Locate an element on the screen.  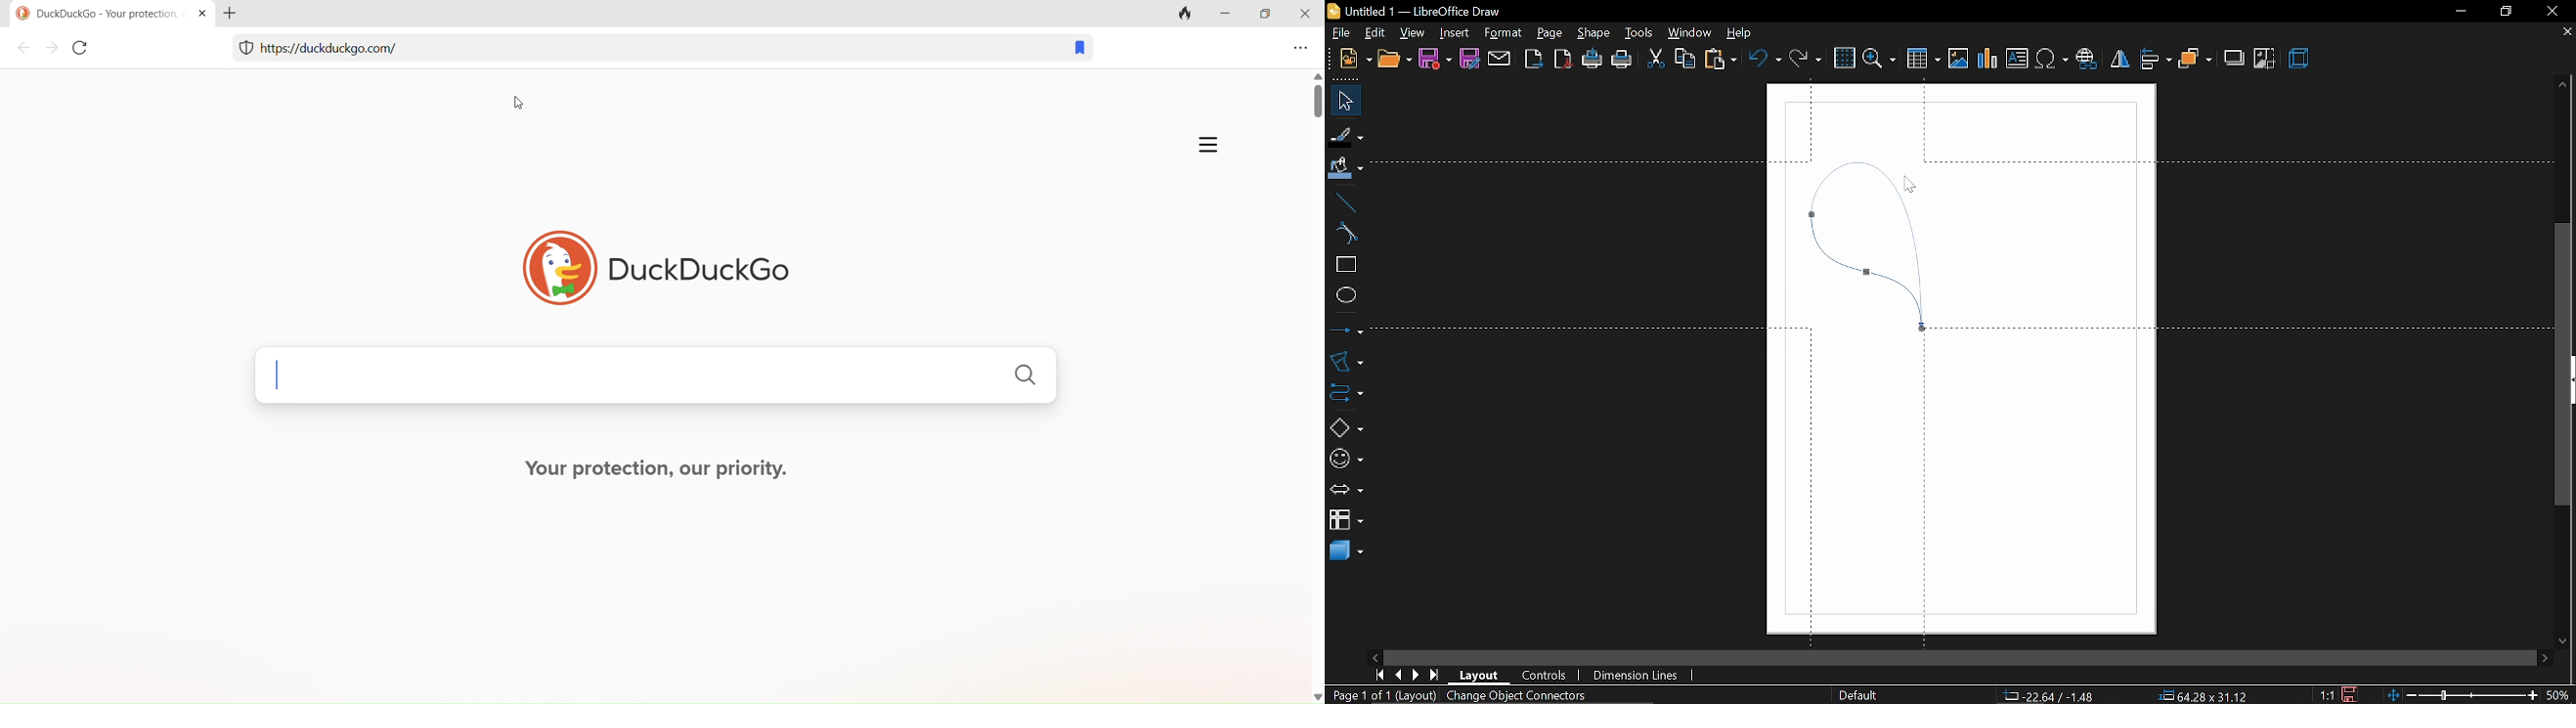
connector is located at coordinates (1343, 390).